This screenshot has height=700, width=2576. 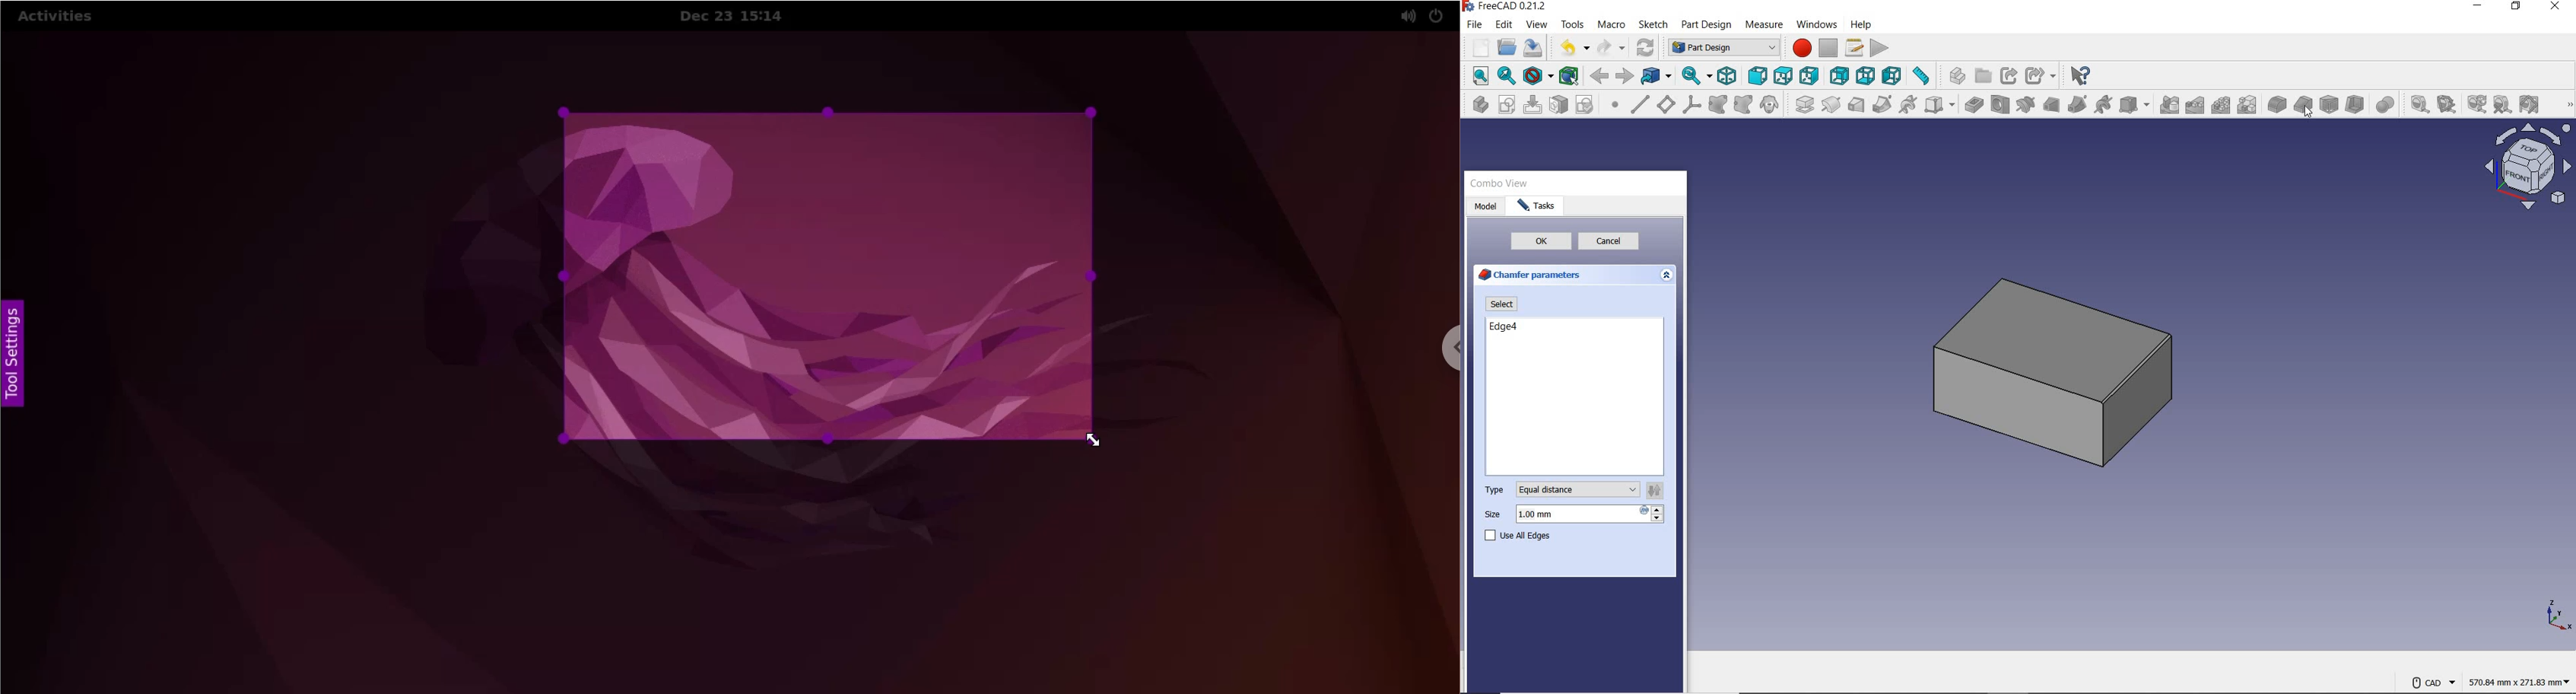 What do you see at coordinates (1973, 104) in the screenshot?
I see `pocket` at bounding box center [1973, 104].